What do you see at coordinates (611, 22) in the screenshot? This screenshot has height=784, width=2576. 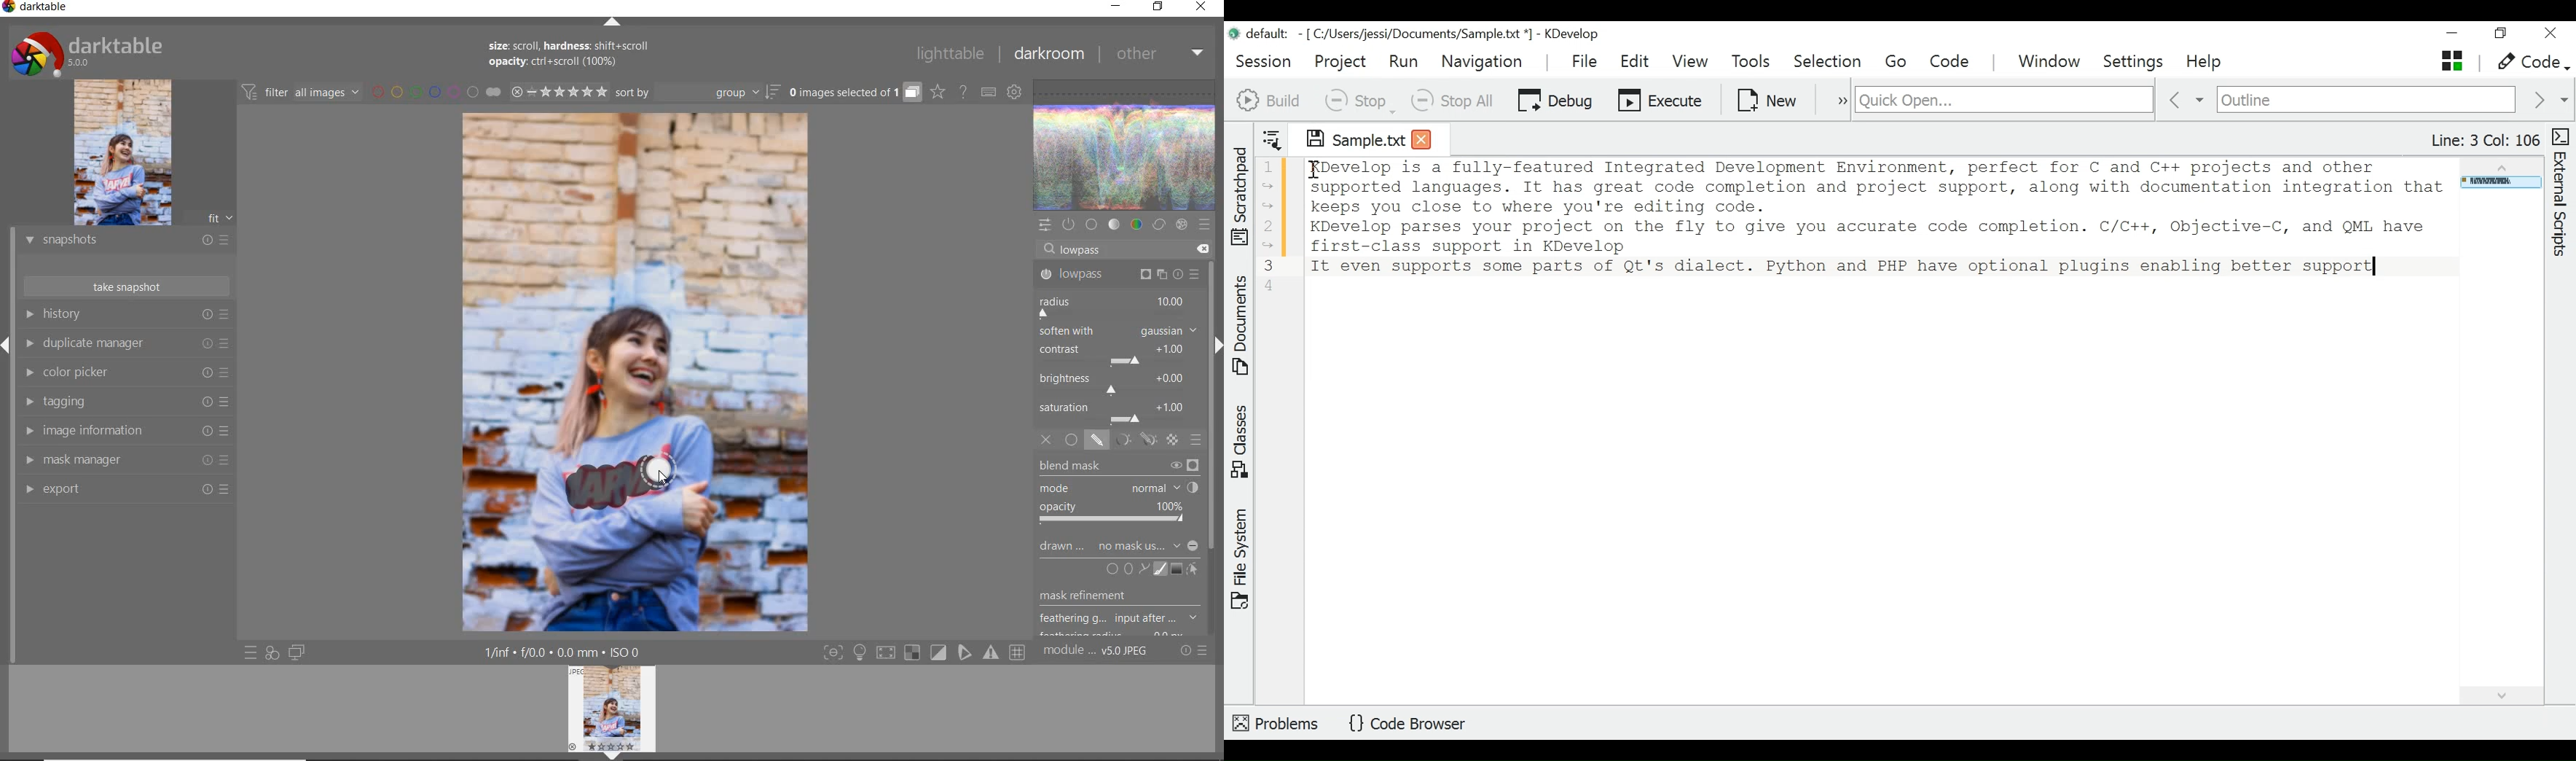 I see `expand/collapse` at bounding box center [611, 22].